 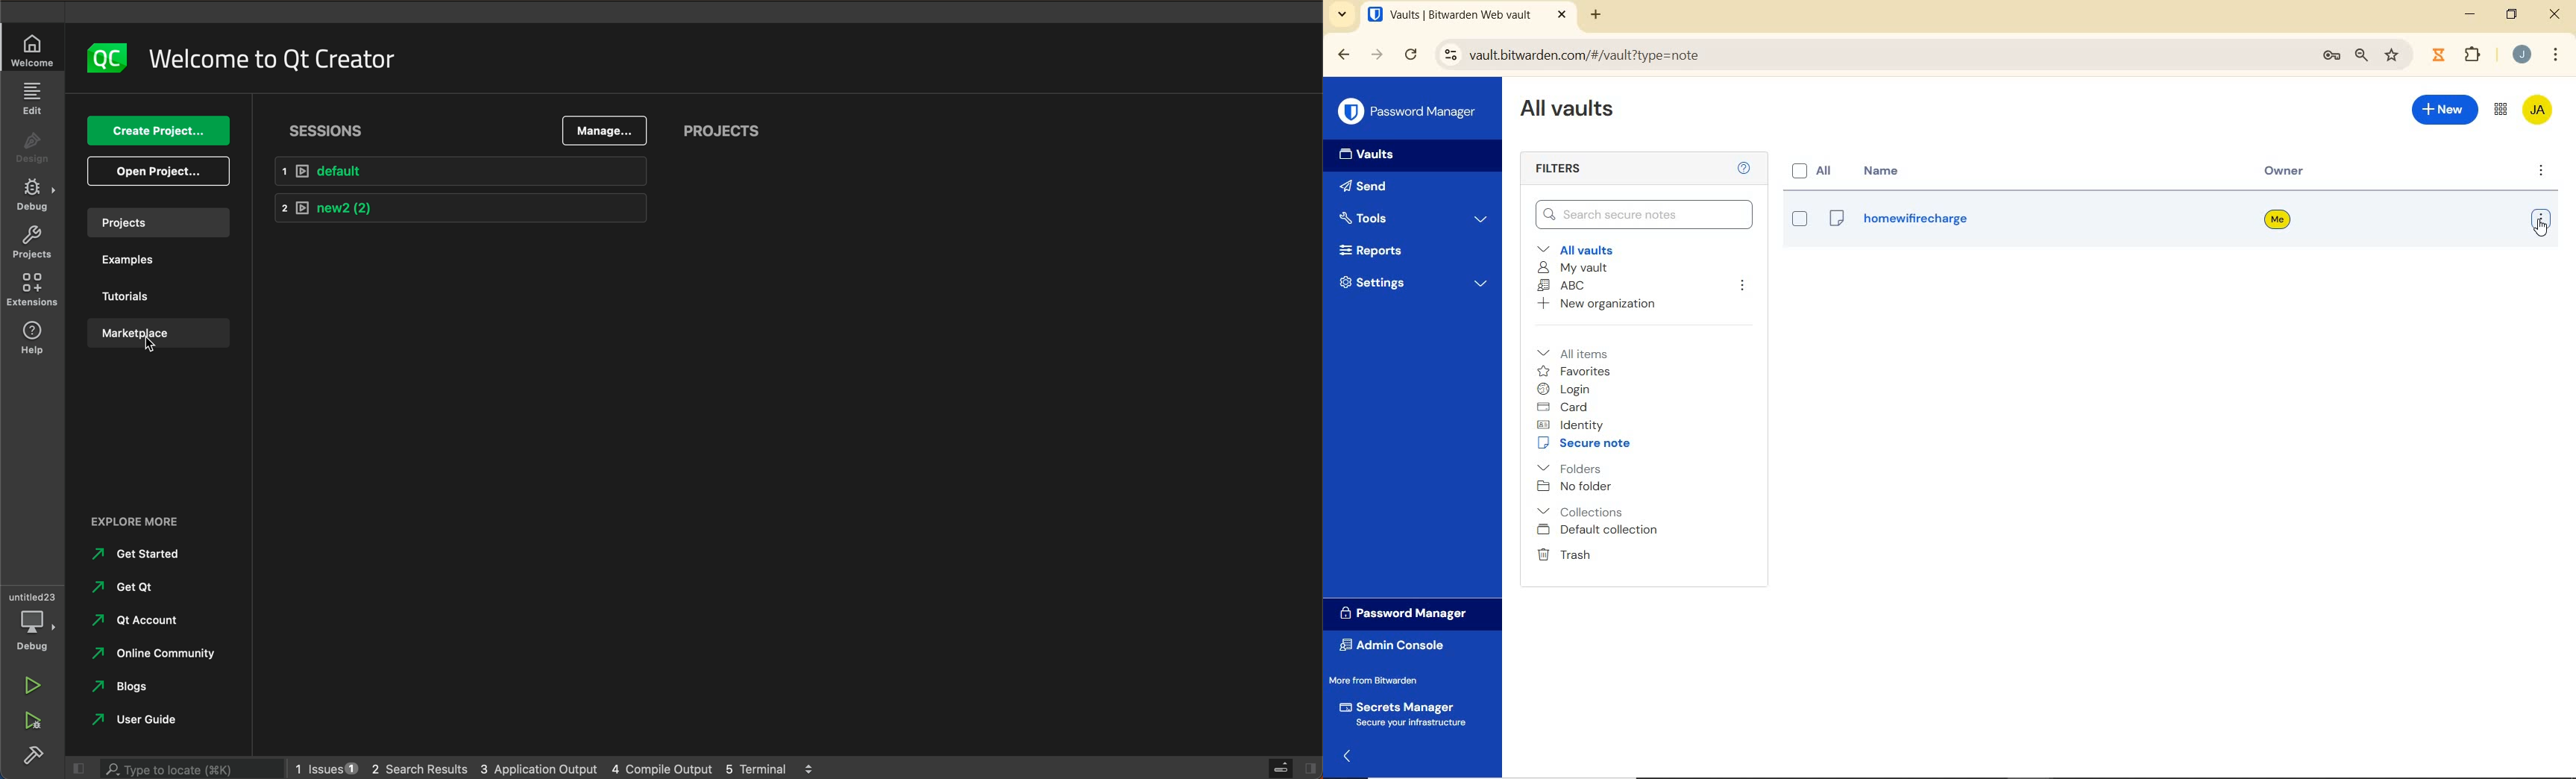 I want to click on Bitwarden Account, so click(x=2539, y=111).